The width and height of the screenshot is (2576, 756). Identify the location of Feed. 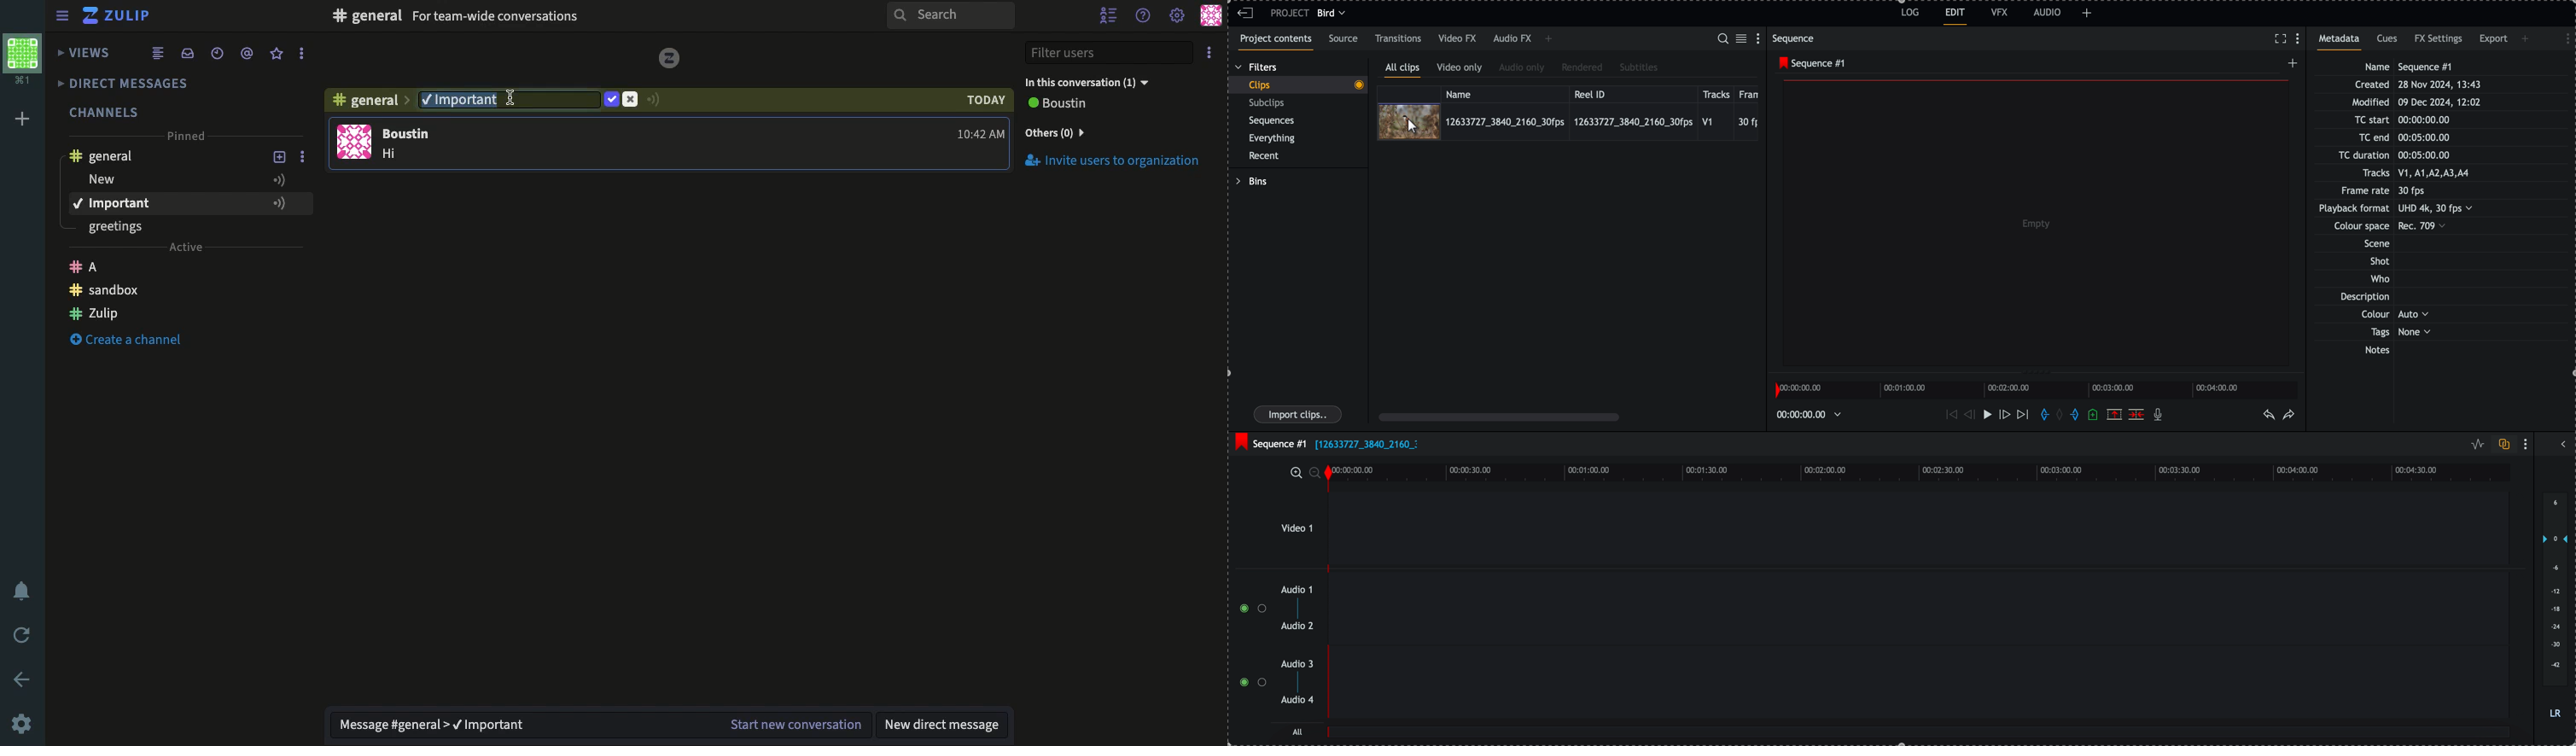
(160, 52).